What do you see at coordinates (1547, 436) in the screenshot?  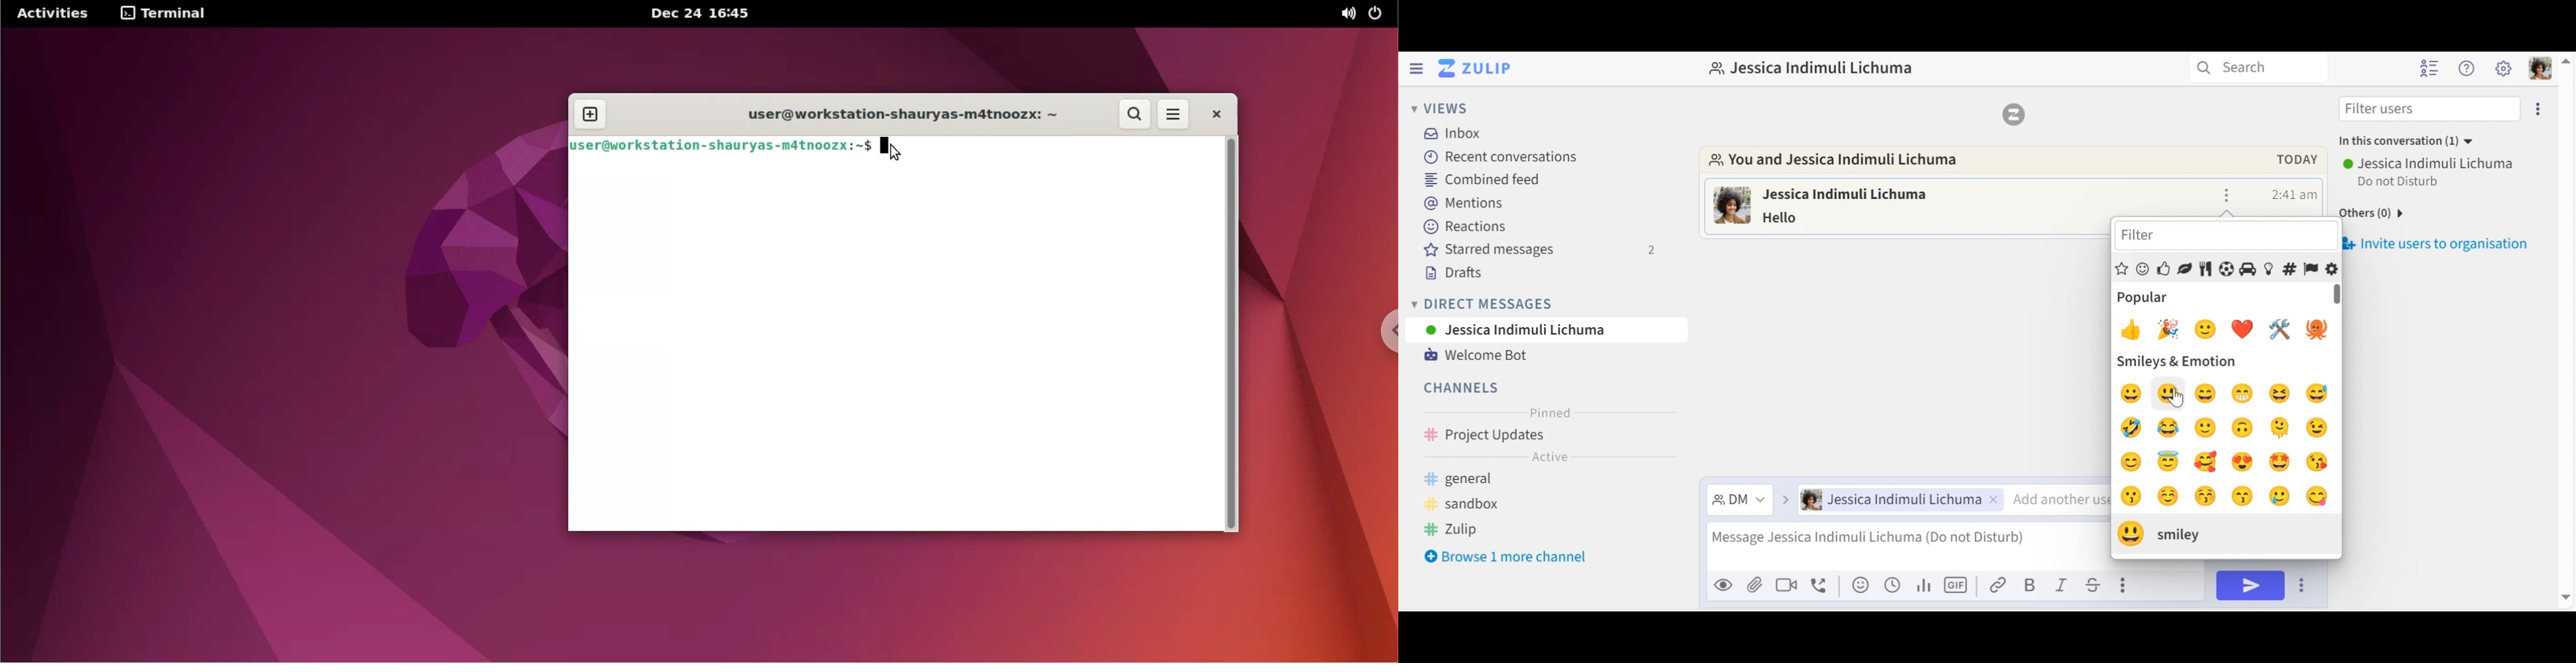 I see `Channel` at bounding box center [1547, 436].